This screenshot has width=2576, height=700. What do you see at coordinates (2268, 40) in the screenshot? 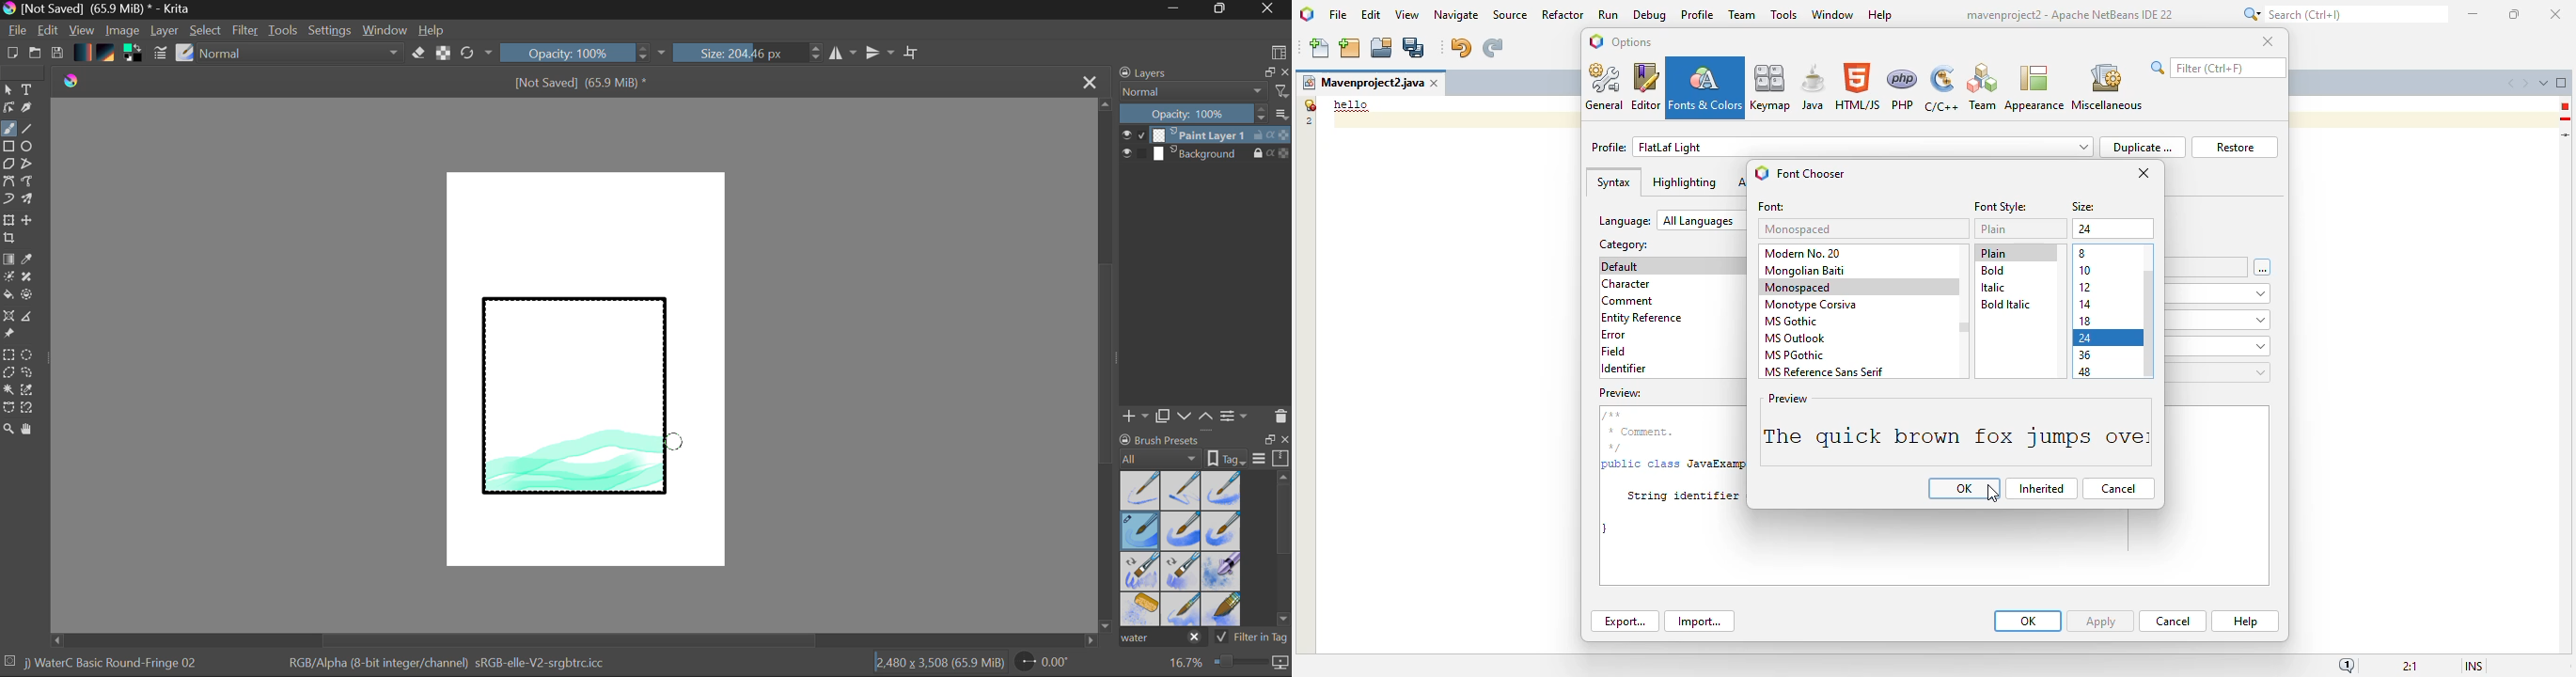
I see `close` at bounding box center [2268, 40].